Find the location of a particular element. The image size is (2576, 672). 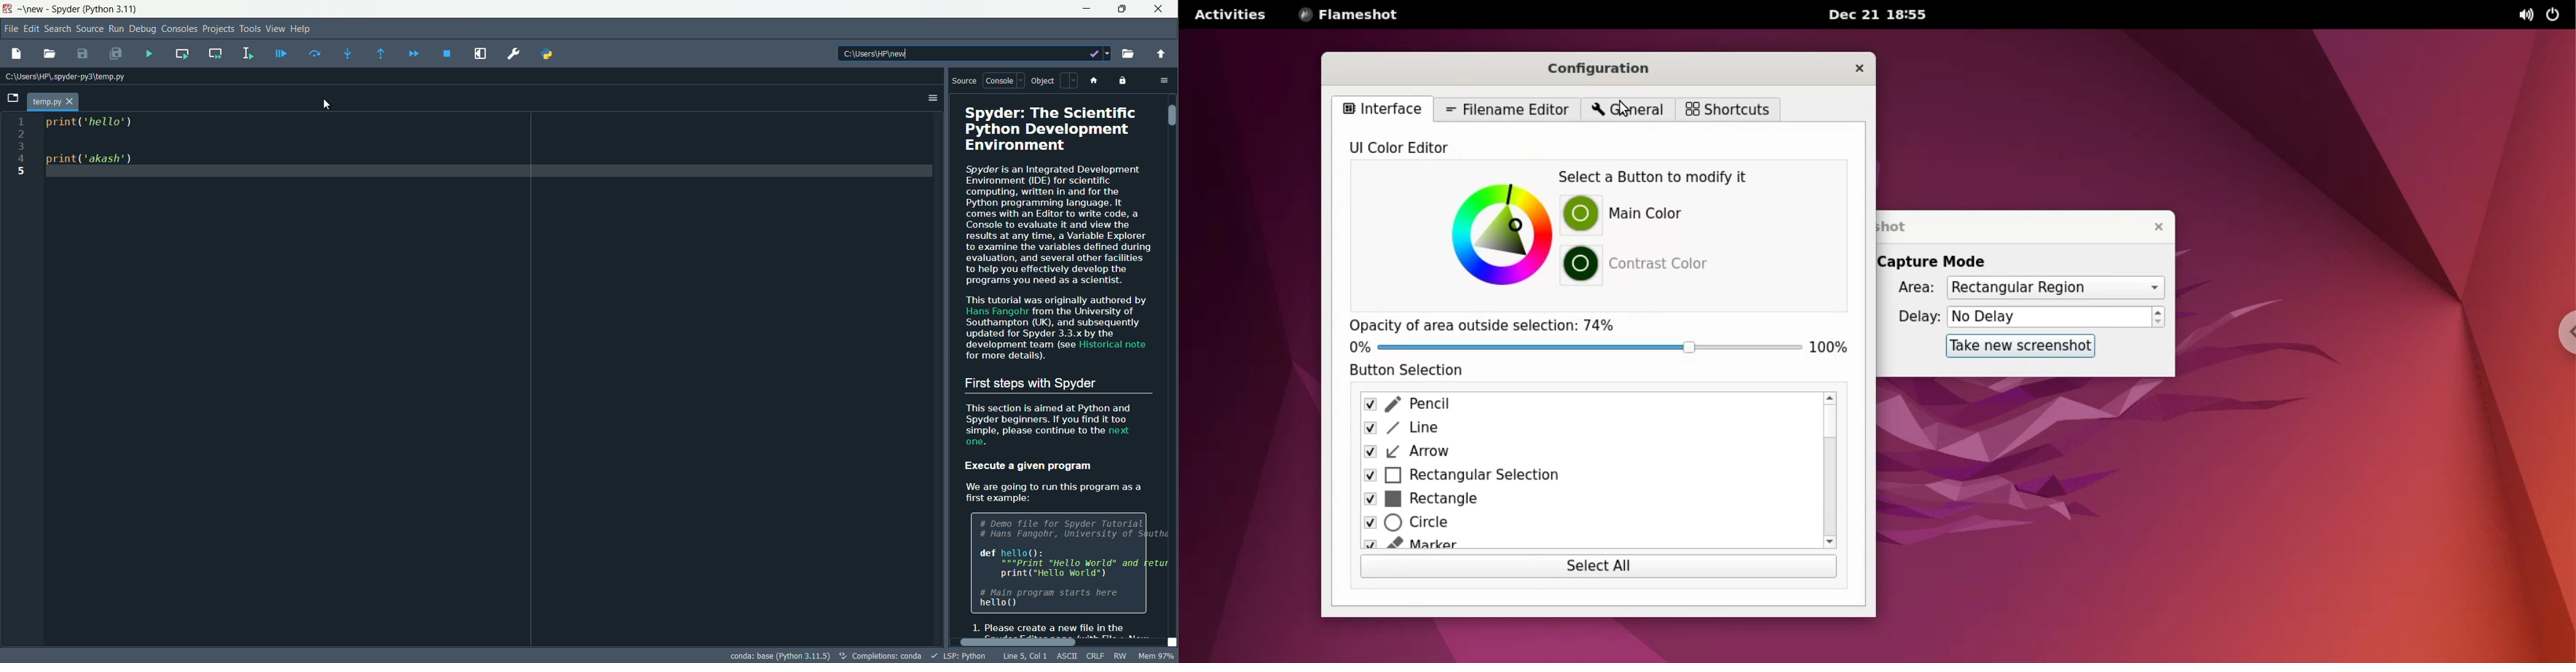

maximize is located at coordinates (1121, 10).